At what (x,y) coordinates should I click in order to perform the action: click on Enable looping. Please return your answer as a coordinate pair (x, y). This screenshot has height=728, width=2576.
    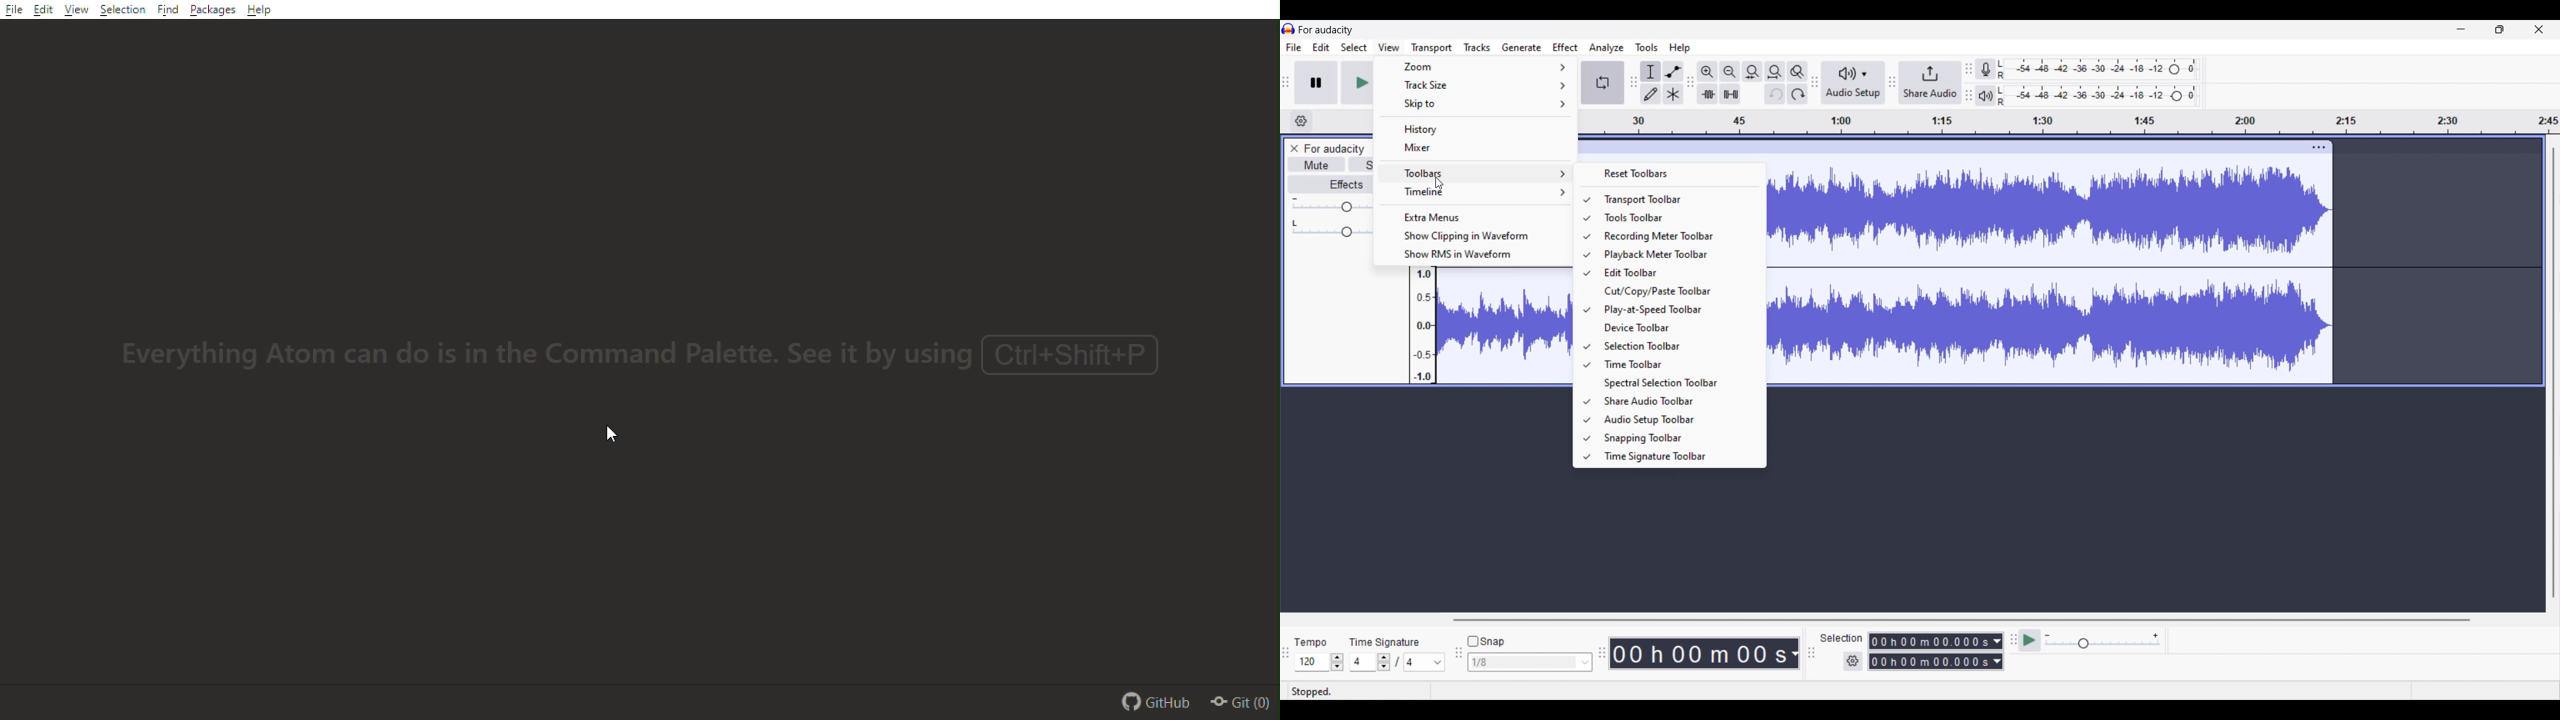
    Looking at the image, I should click on (1603, 83).